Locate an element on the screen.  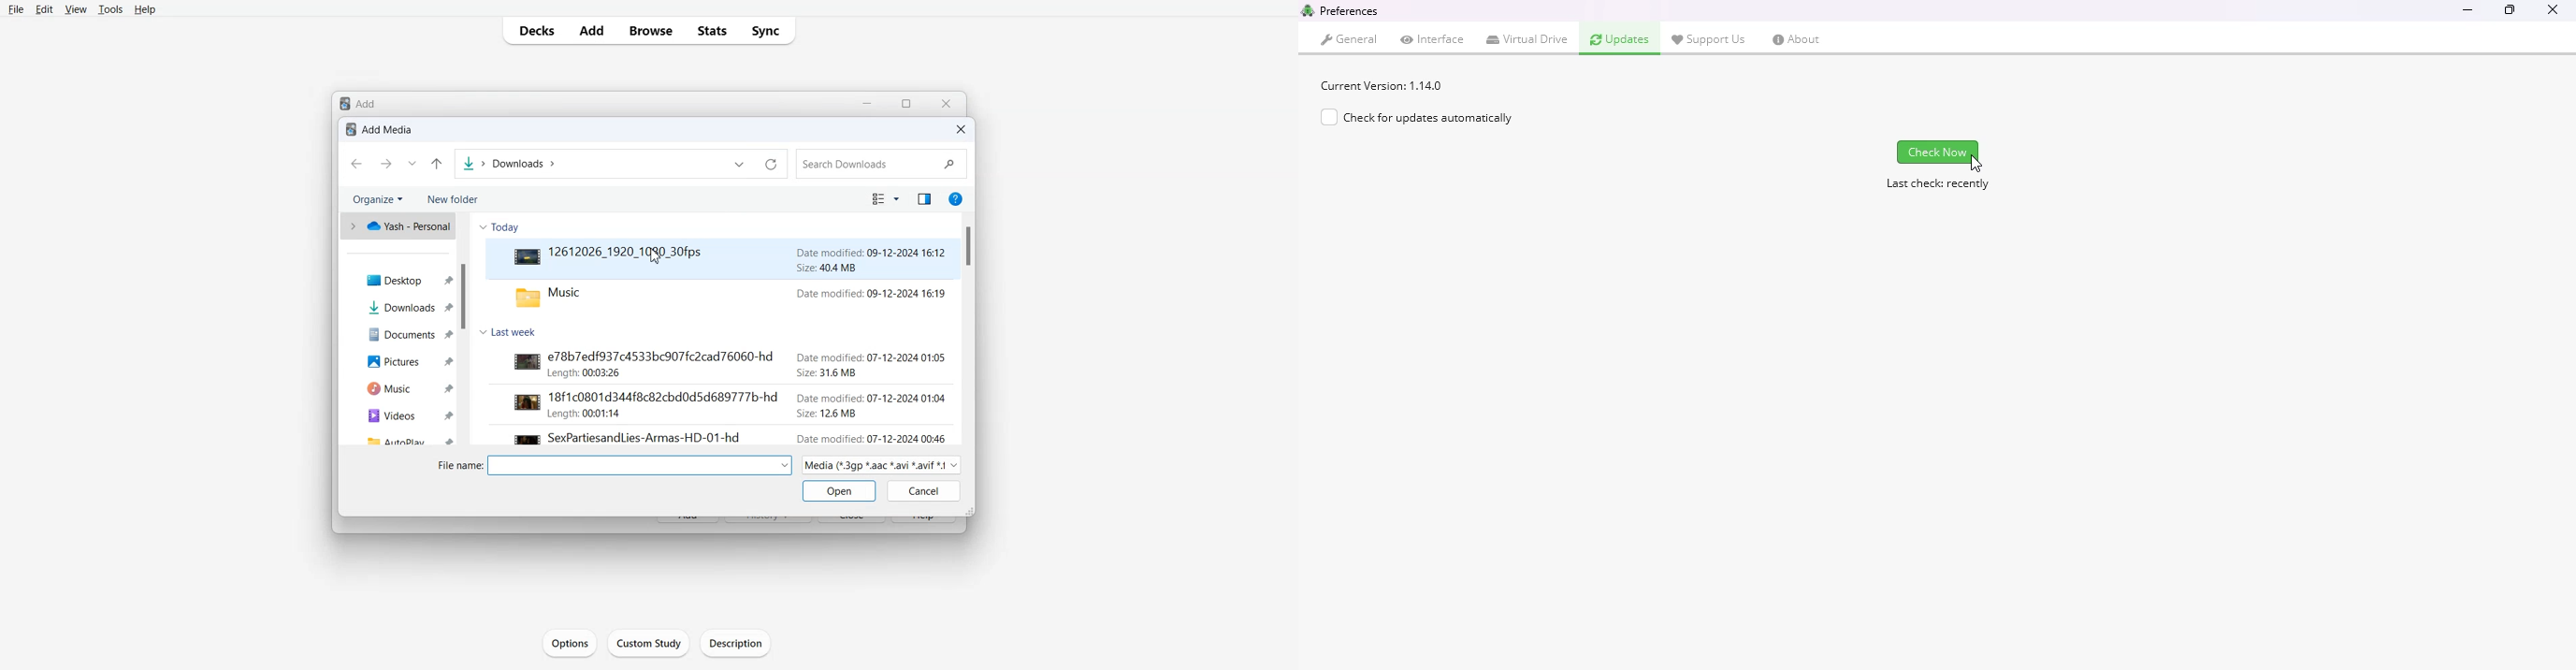
Videos is located at coordinates (404, 417).